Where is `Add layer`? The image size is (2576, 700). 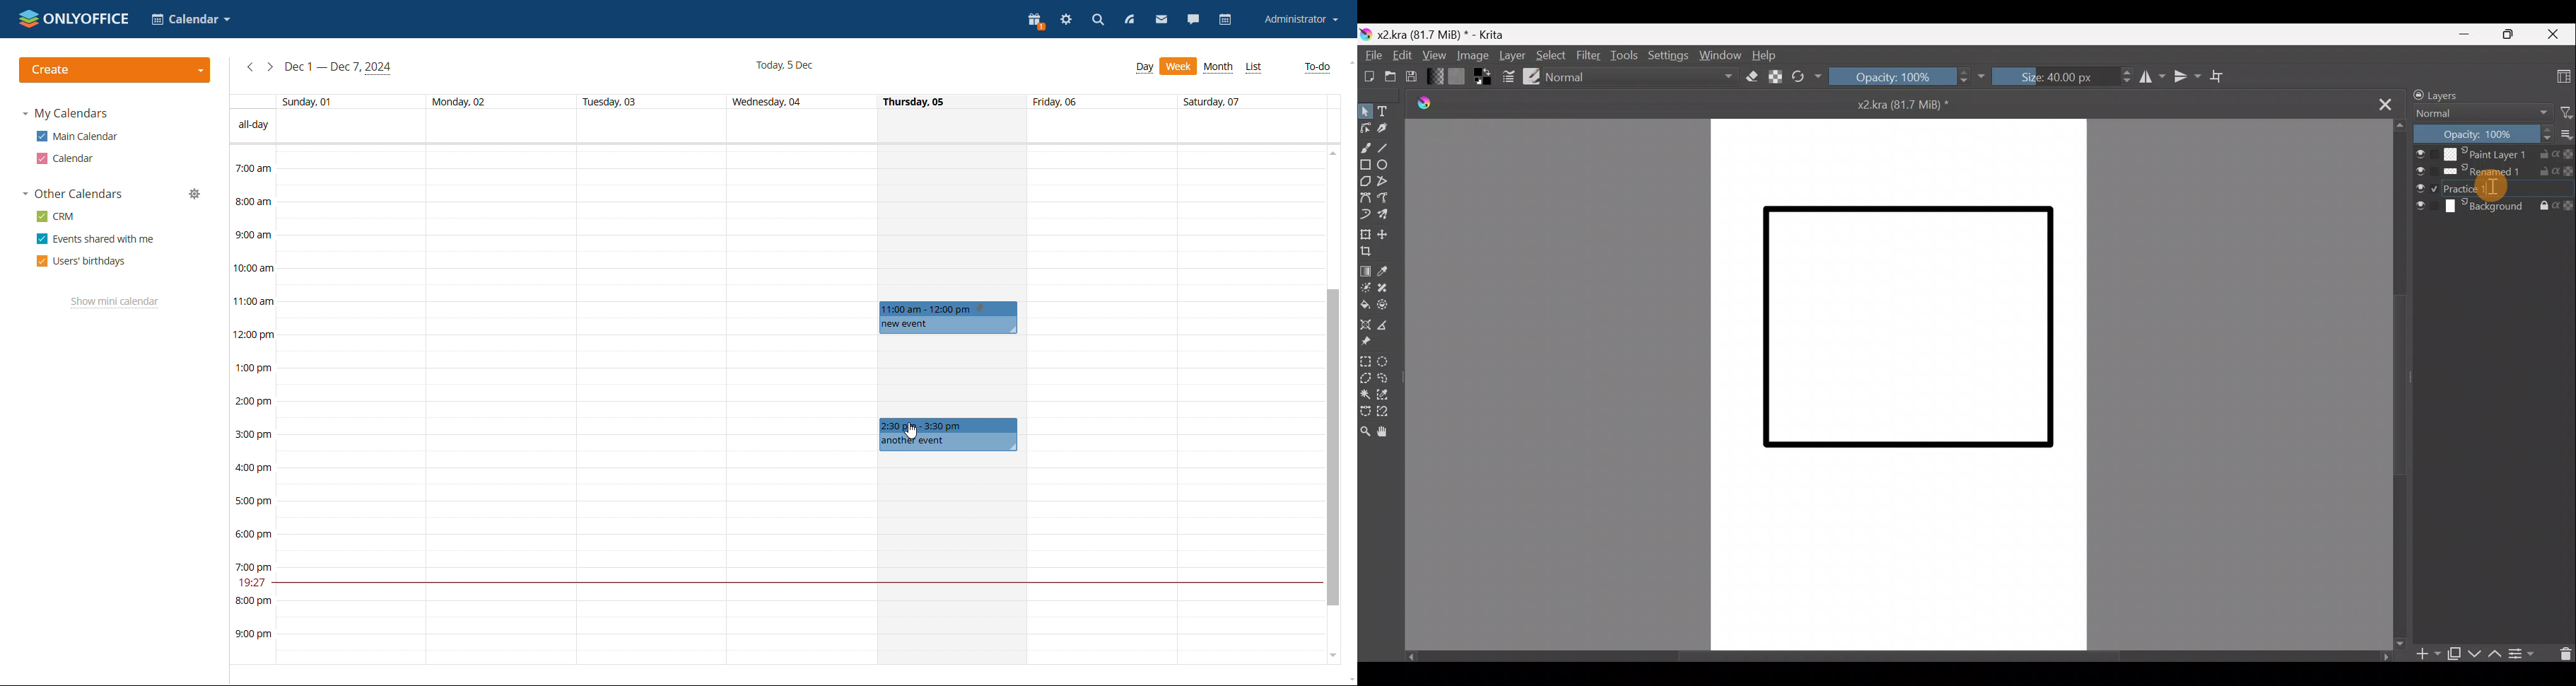
Add layer is located at coordinates (2425, 657).